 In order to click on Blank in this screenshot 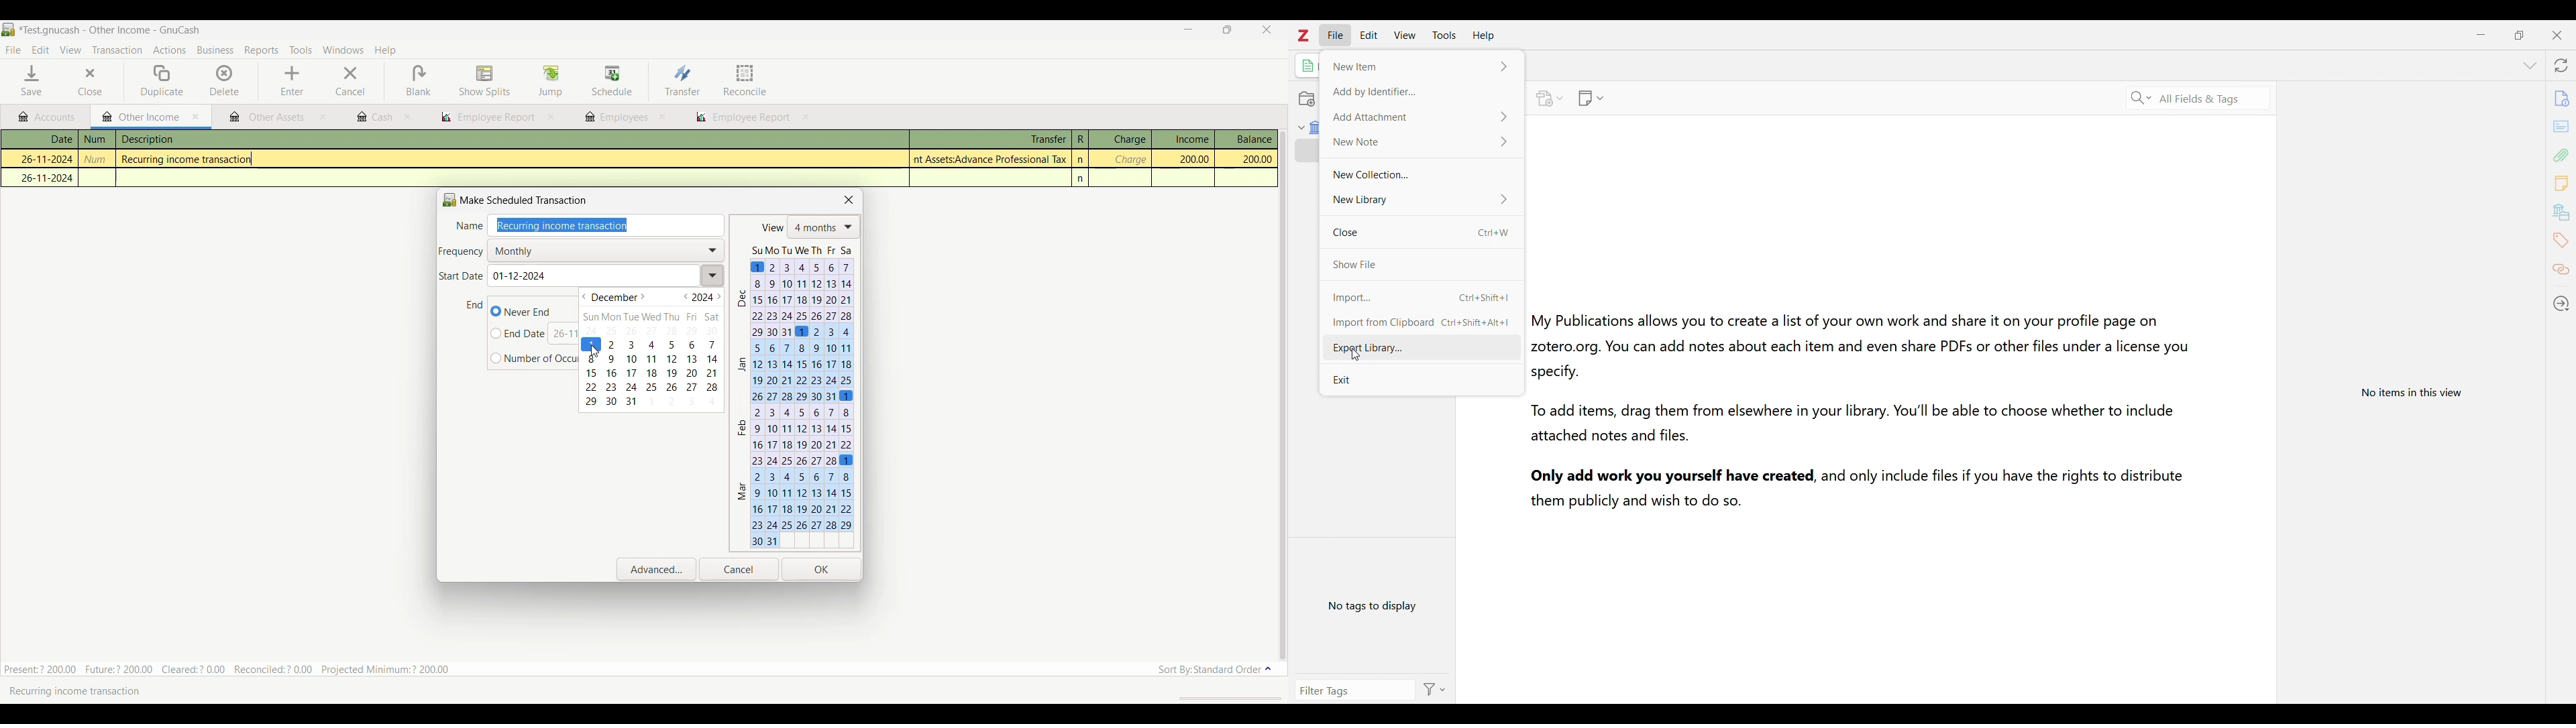, I will do `click(418, 81)`.